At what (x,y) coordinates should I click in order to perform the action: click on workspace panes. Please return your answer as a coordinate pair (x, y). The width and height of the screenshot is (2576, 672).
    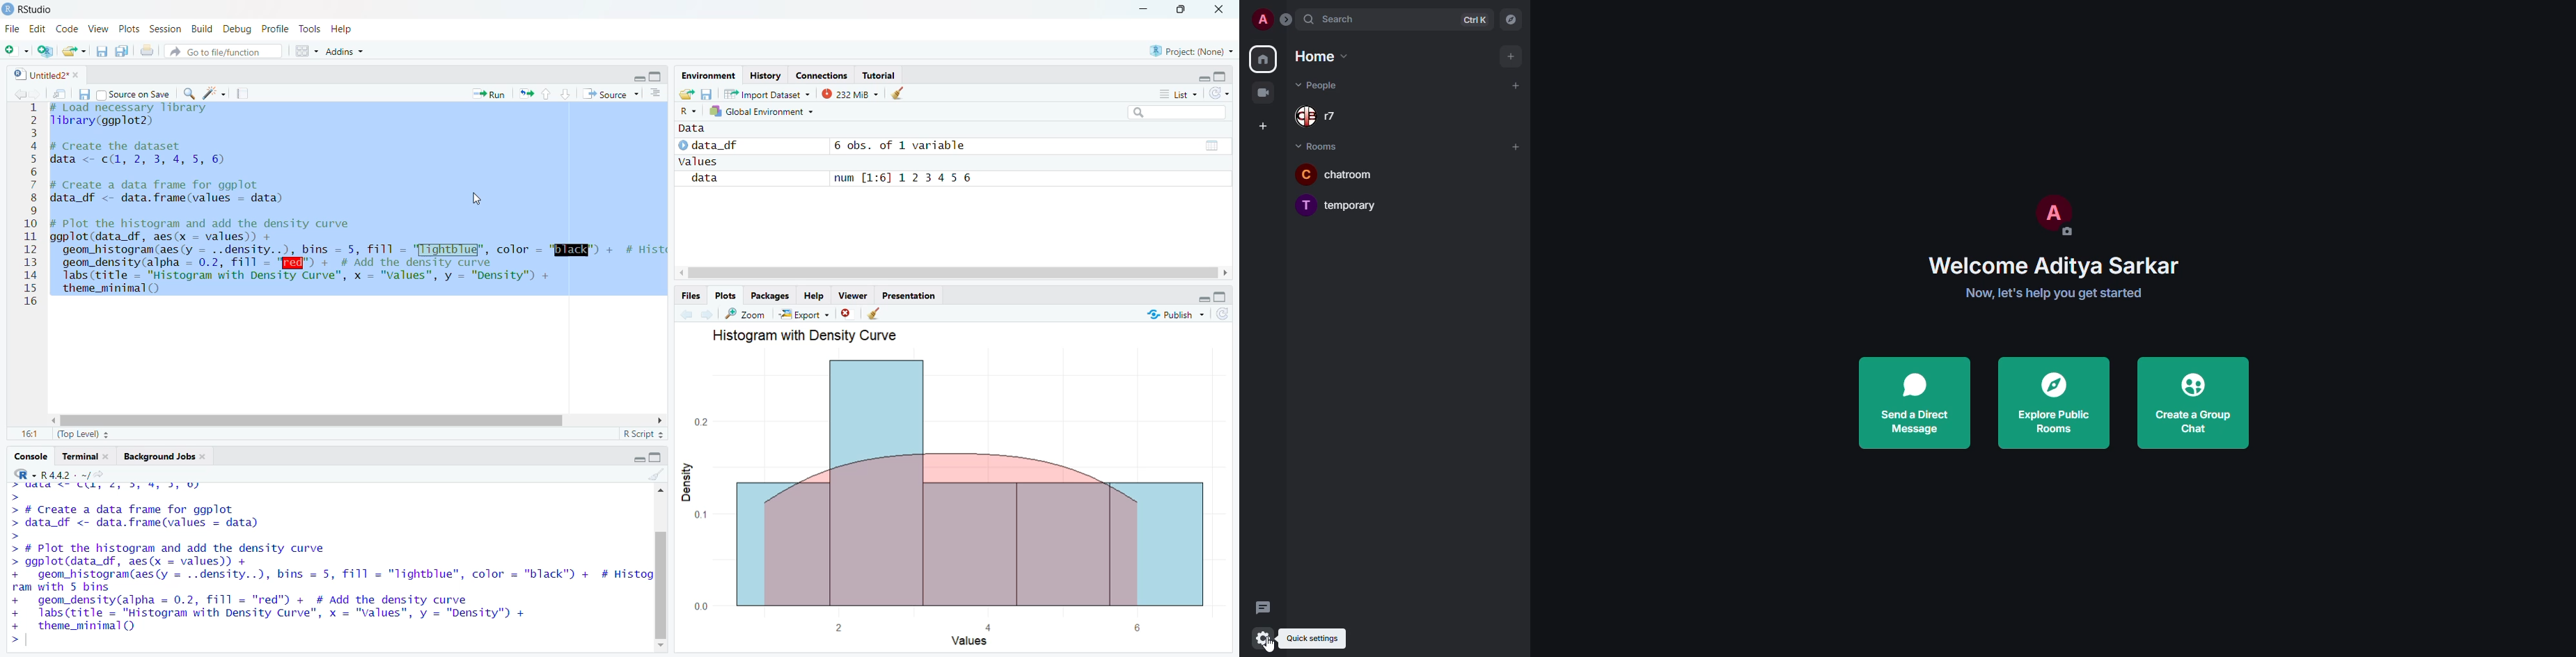
    Looking at the image, I should click on (309, 50).